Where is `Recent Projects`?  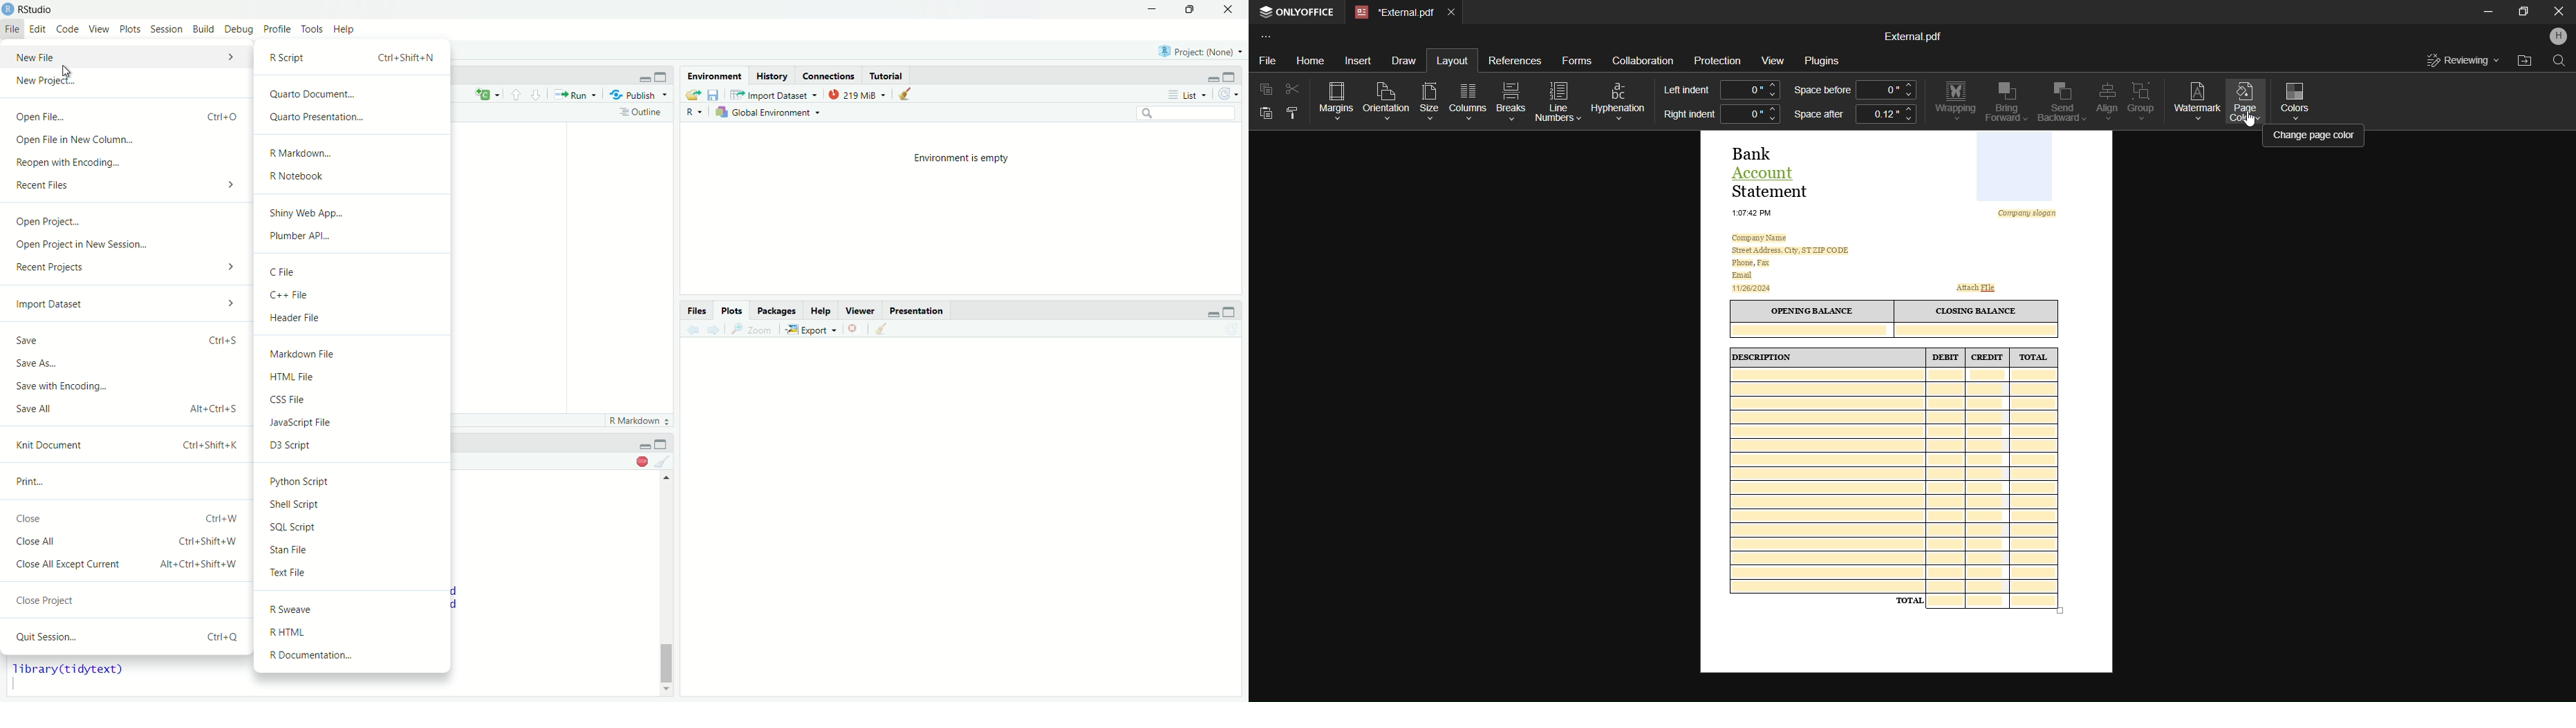
Recent Projects is located at coordinates (126, 266).